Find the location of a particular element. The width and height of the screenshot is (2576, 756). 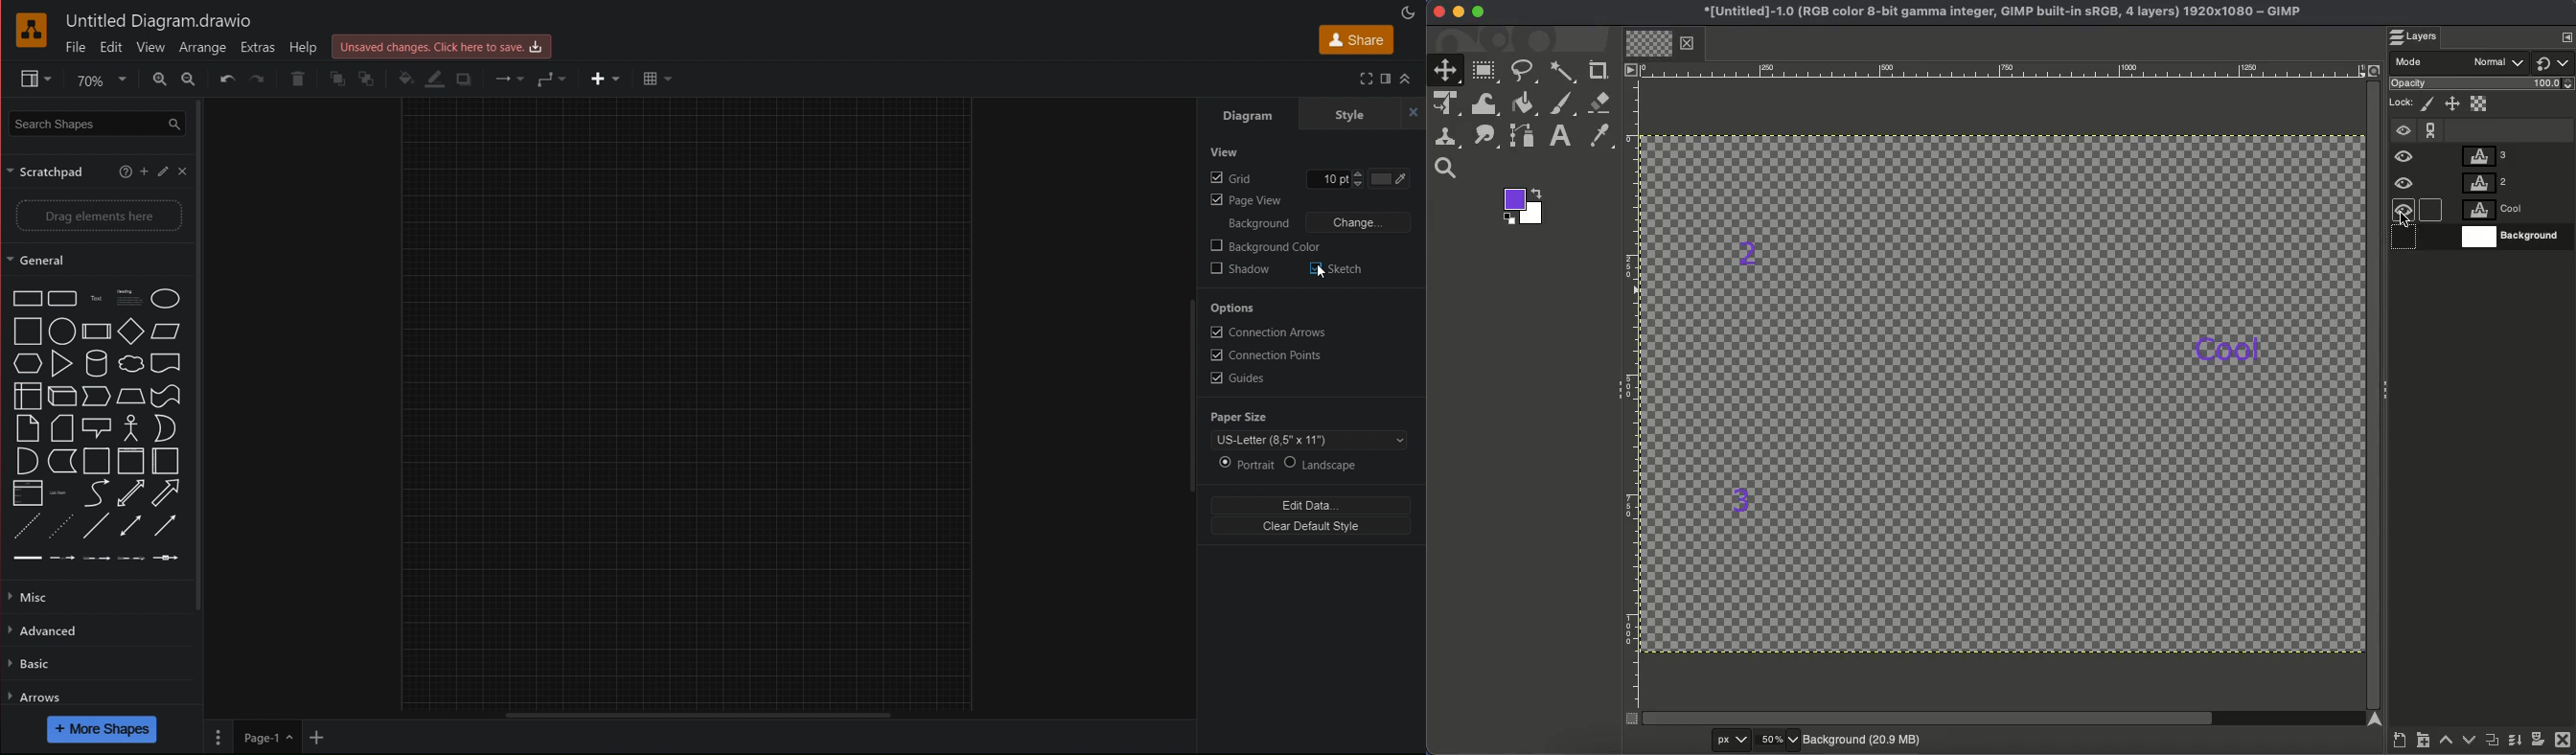

Share is located at coordinates (1357, 41).